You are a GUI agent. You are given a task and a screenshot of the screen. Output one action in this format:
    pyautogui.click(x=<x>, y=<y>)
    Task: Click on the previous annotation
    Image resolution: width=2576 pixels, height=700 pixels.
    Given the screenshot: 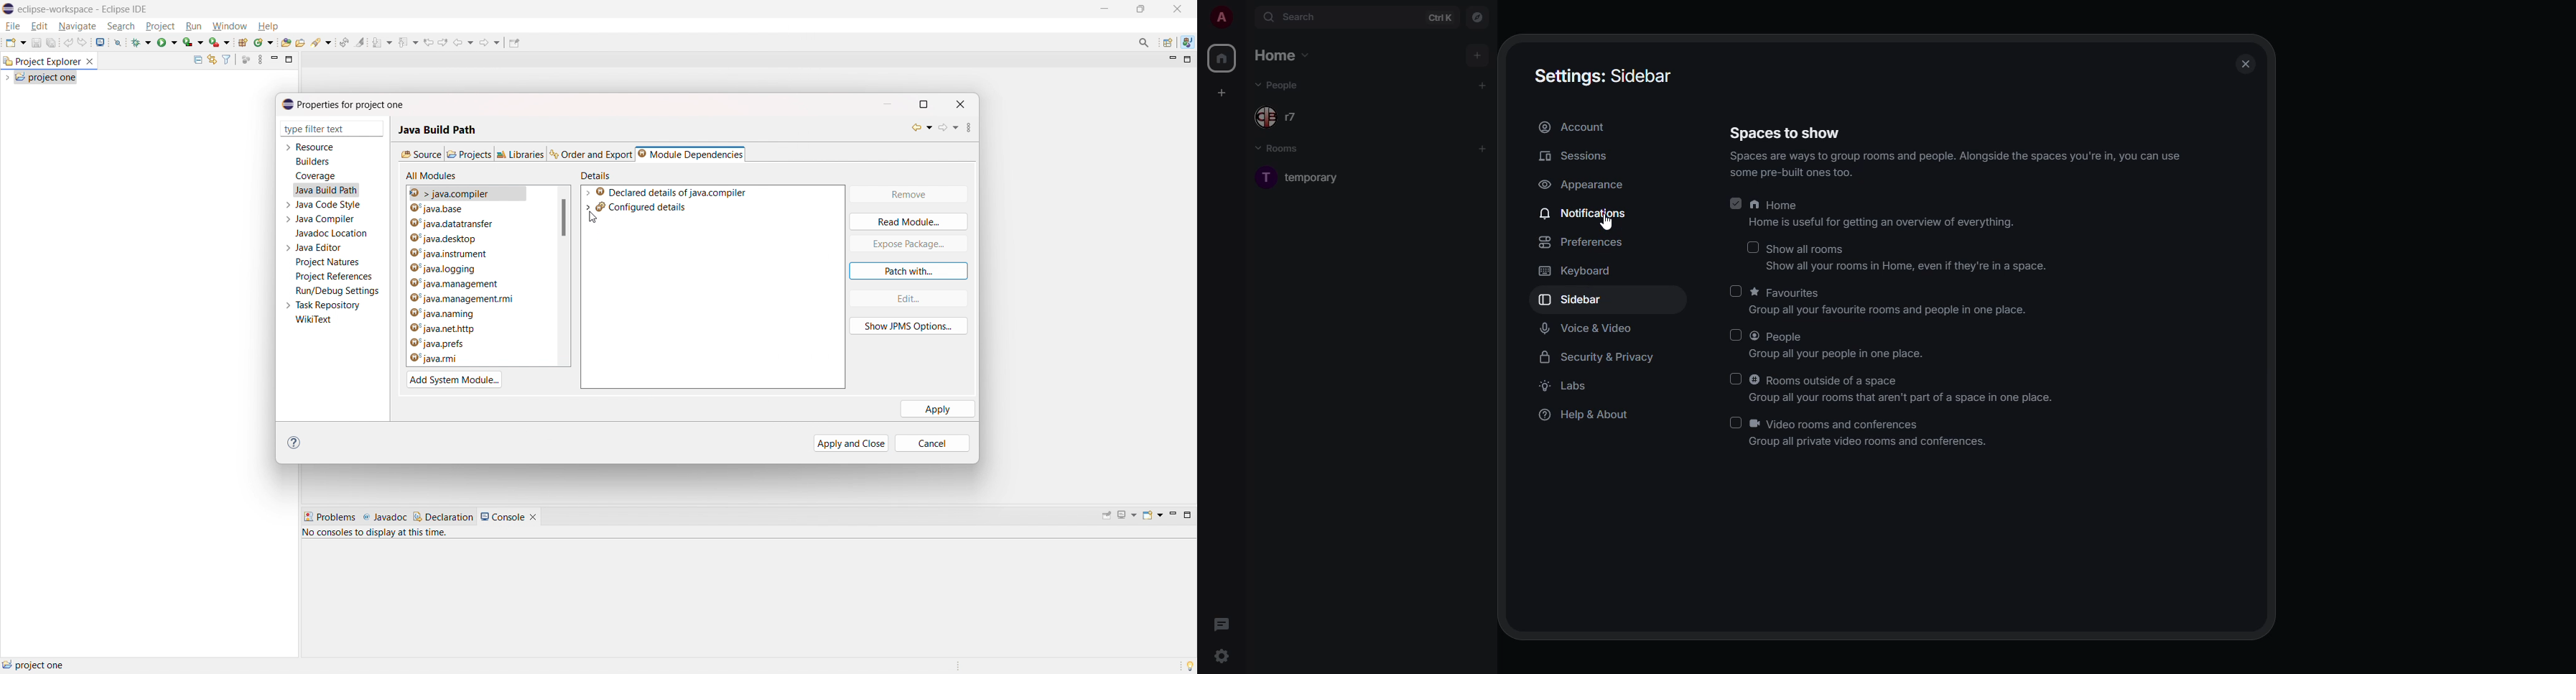 What is the action you would take?
    pyautogui.click(x=407, y=41)
    